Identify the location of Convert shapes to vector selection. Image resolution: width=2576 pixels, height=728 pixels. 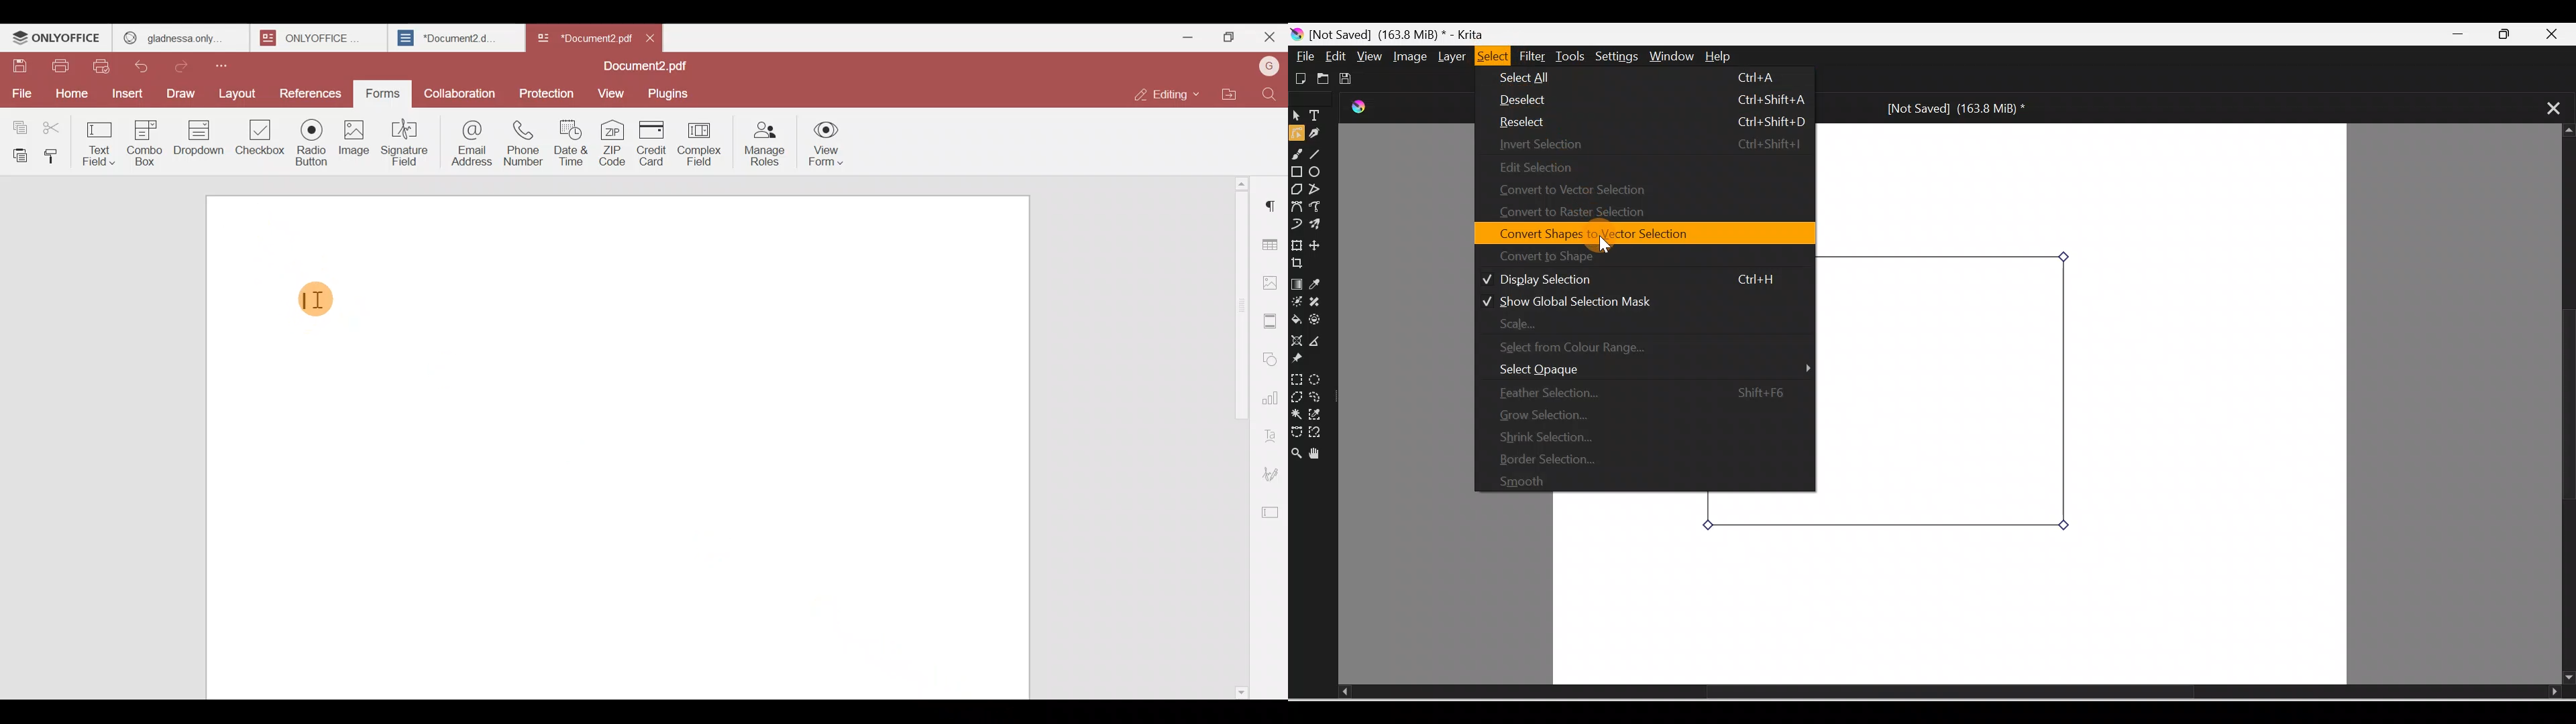
(1638, 234).